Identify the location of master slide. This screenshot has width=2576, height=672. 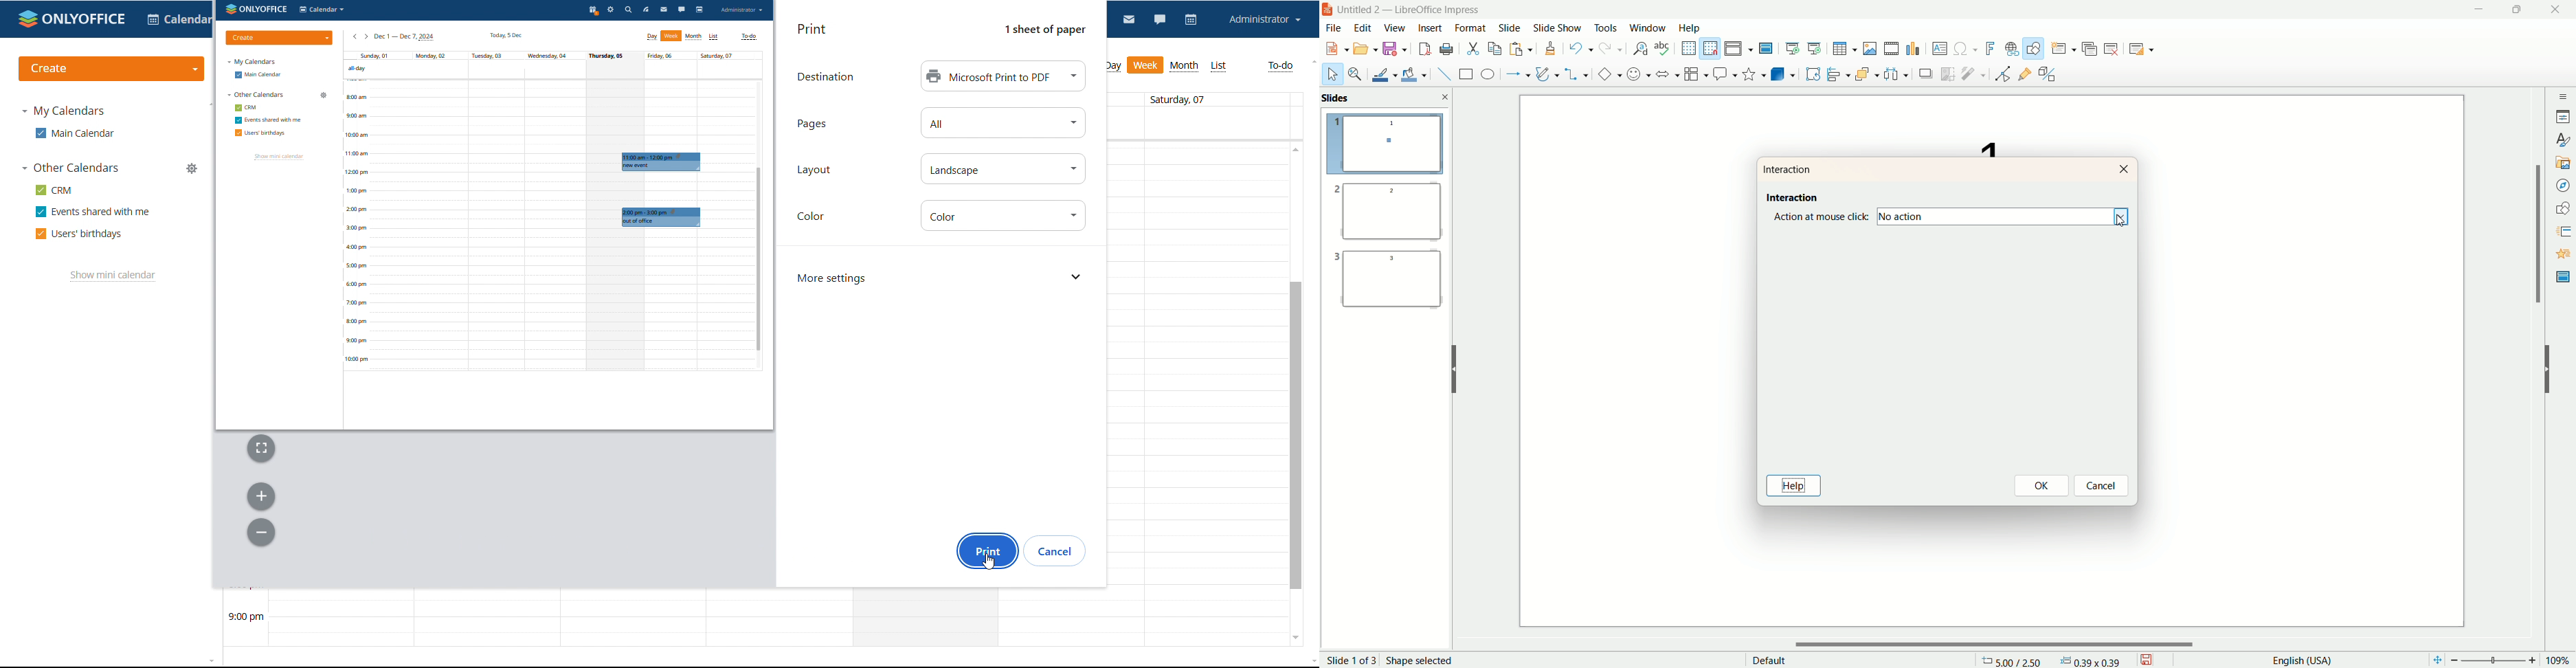
(1768, 48).